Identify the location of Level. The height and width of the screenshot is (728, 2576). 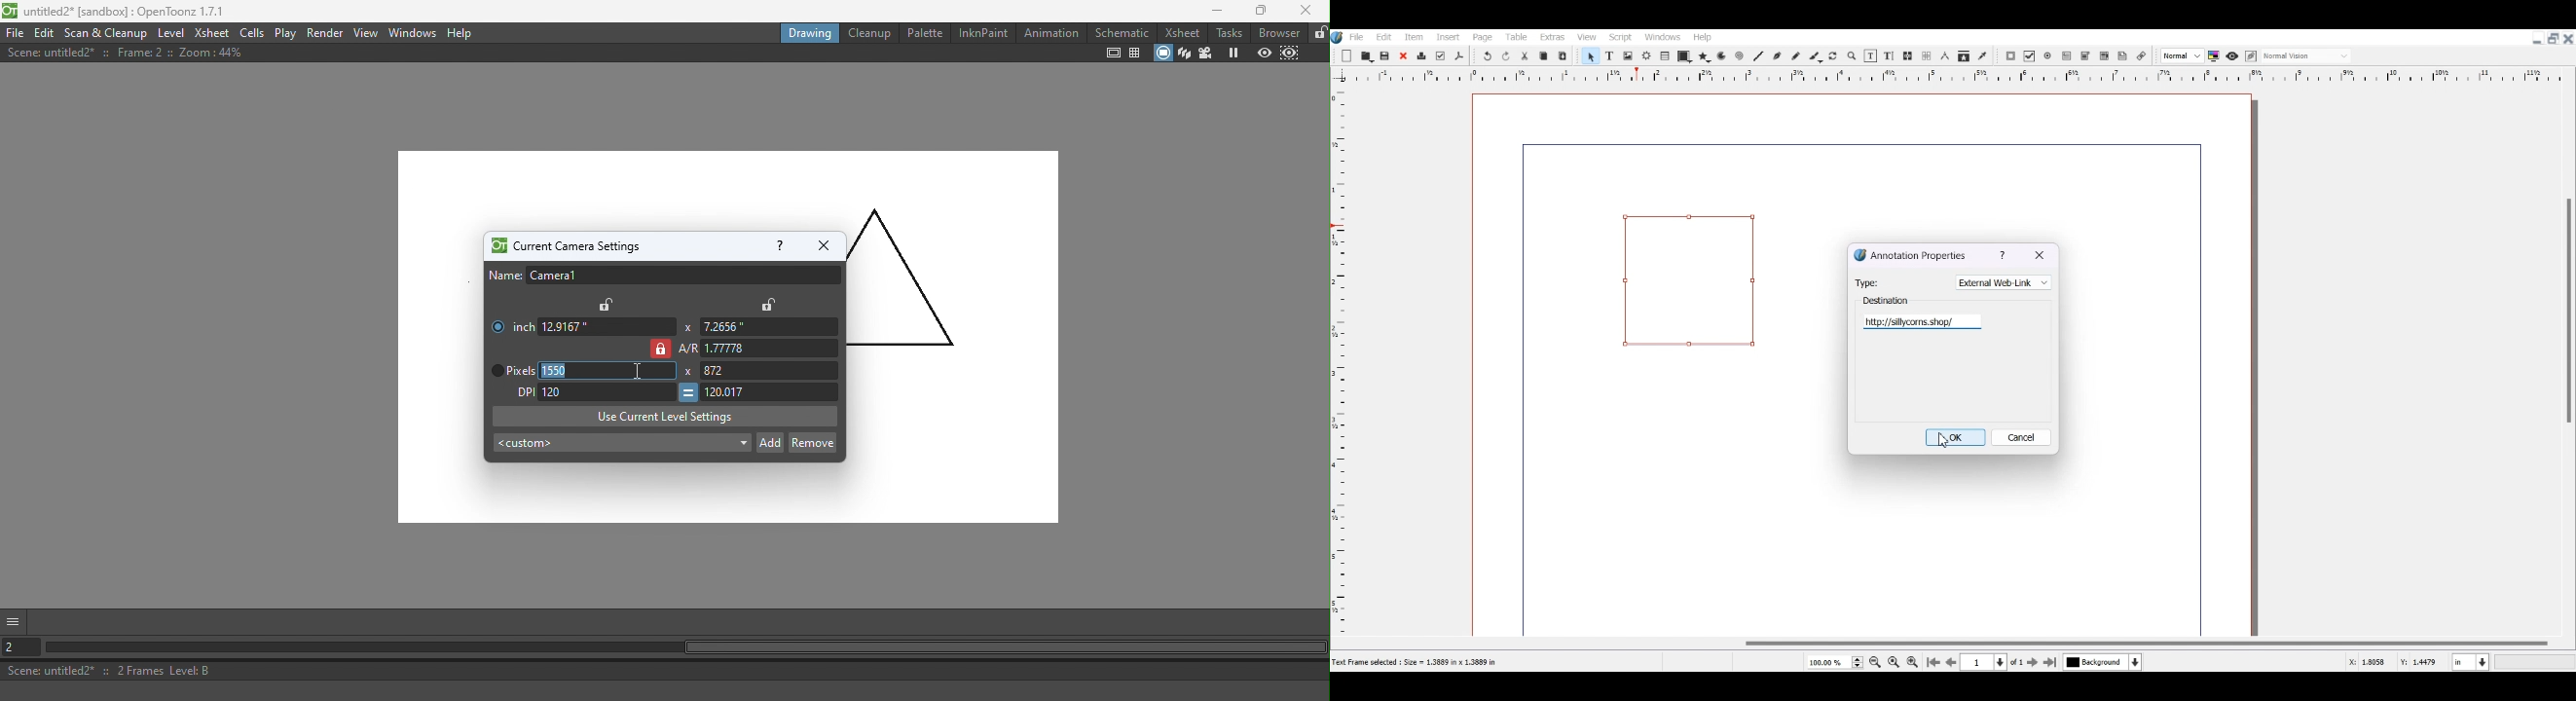
(172, 31).